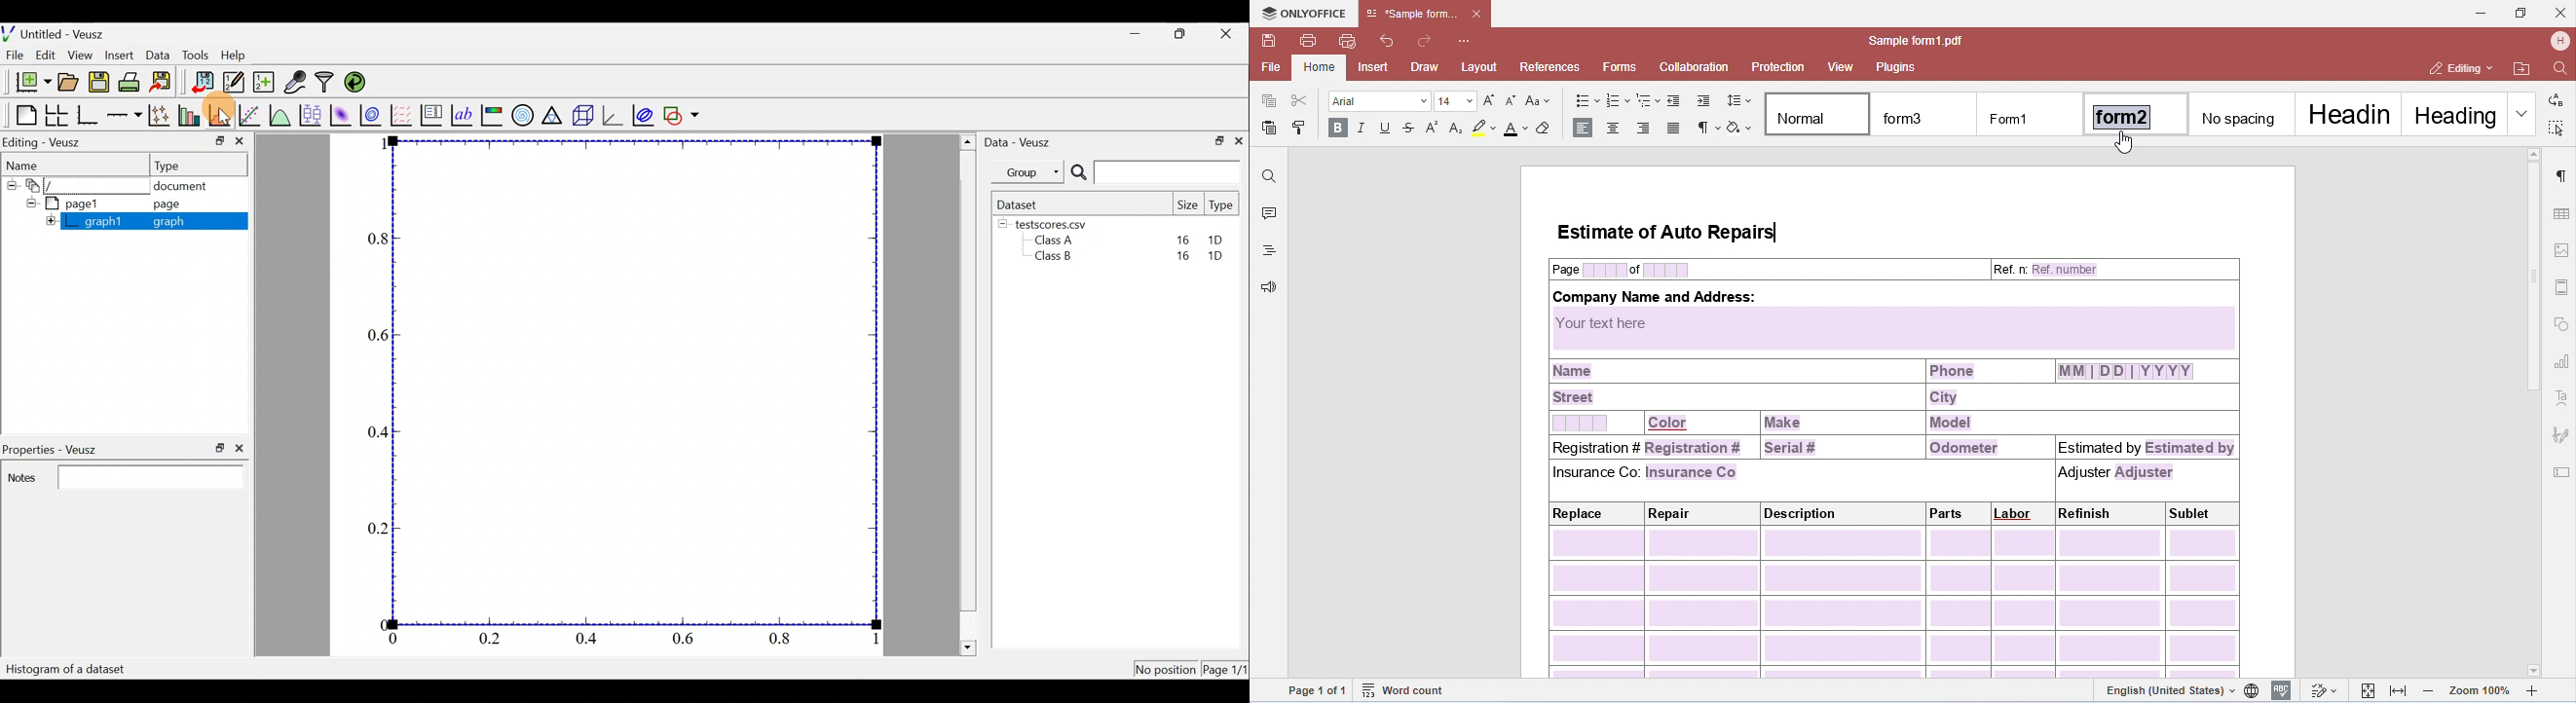 The height and width of the screenshot is (728, 2576). Describe the element at coordinates (523, 116) in the screenshot. I see `Polar graph` at that location.